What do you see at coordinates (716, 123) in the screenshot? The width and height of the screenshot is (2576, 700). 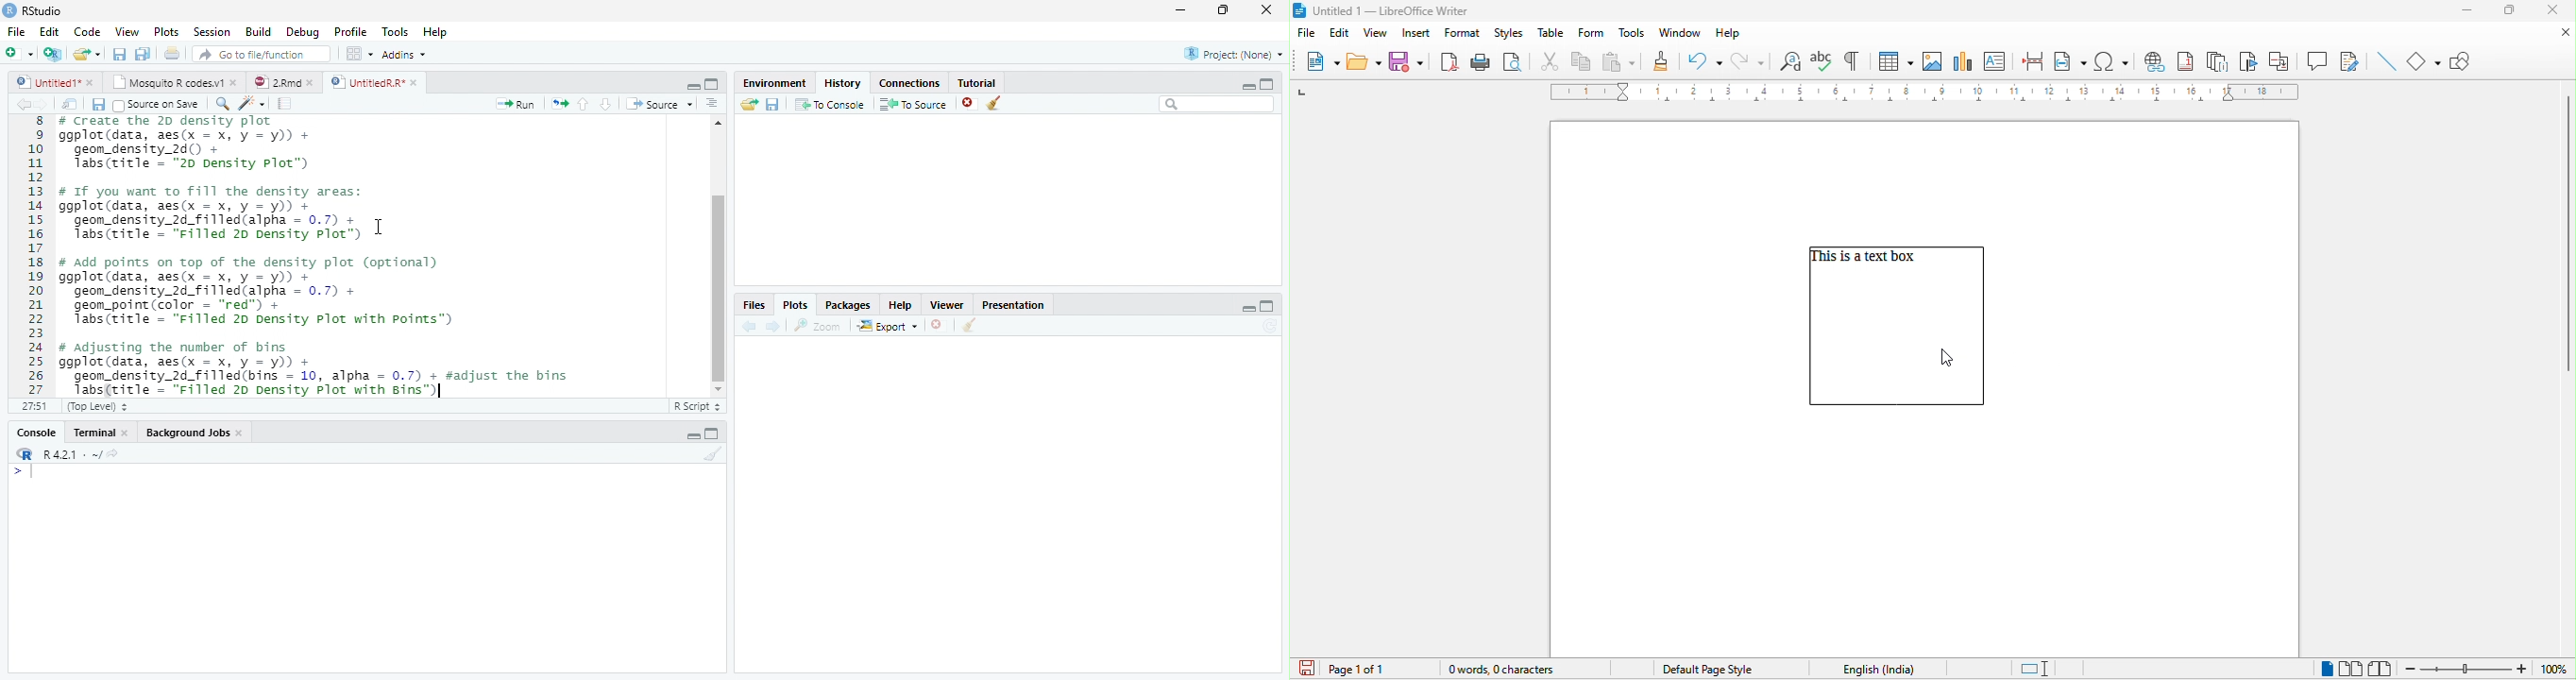 I see `Scrollbar up` at bounding box center [716, 123].